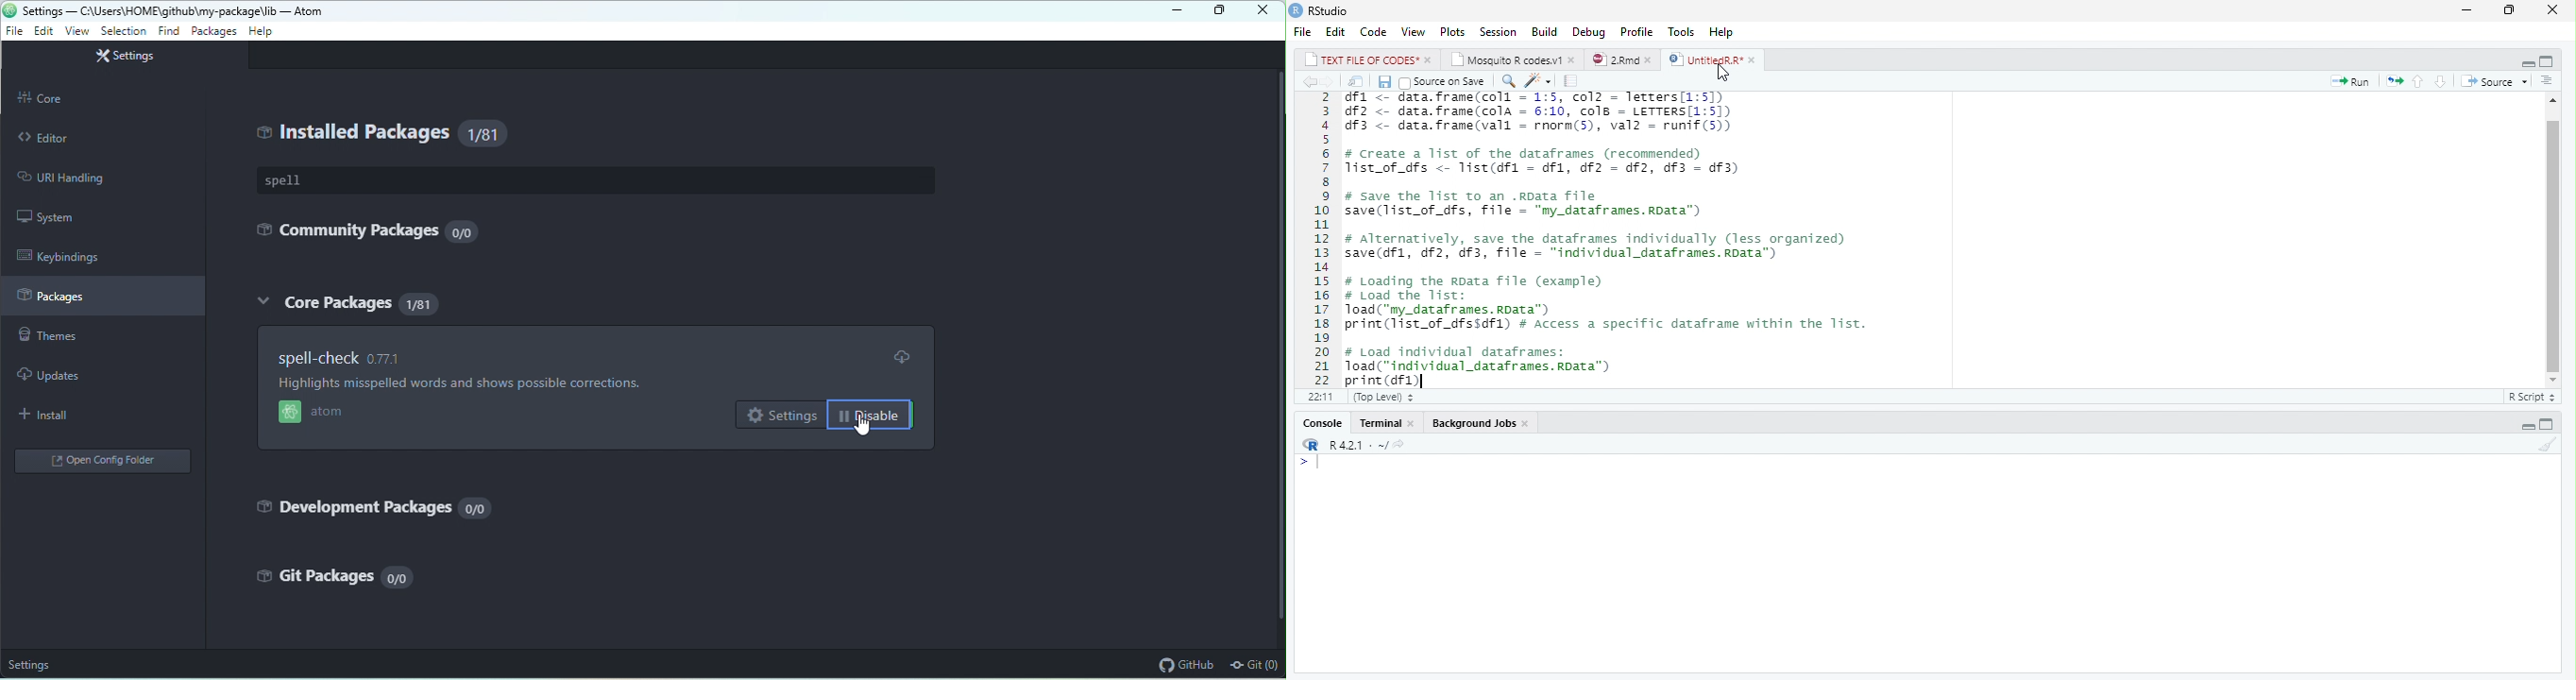 Image resolution: width=2576 pixels, height=700 pixels. I want to click on Plots, so click(1452, 31).